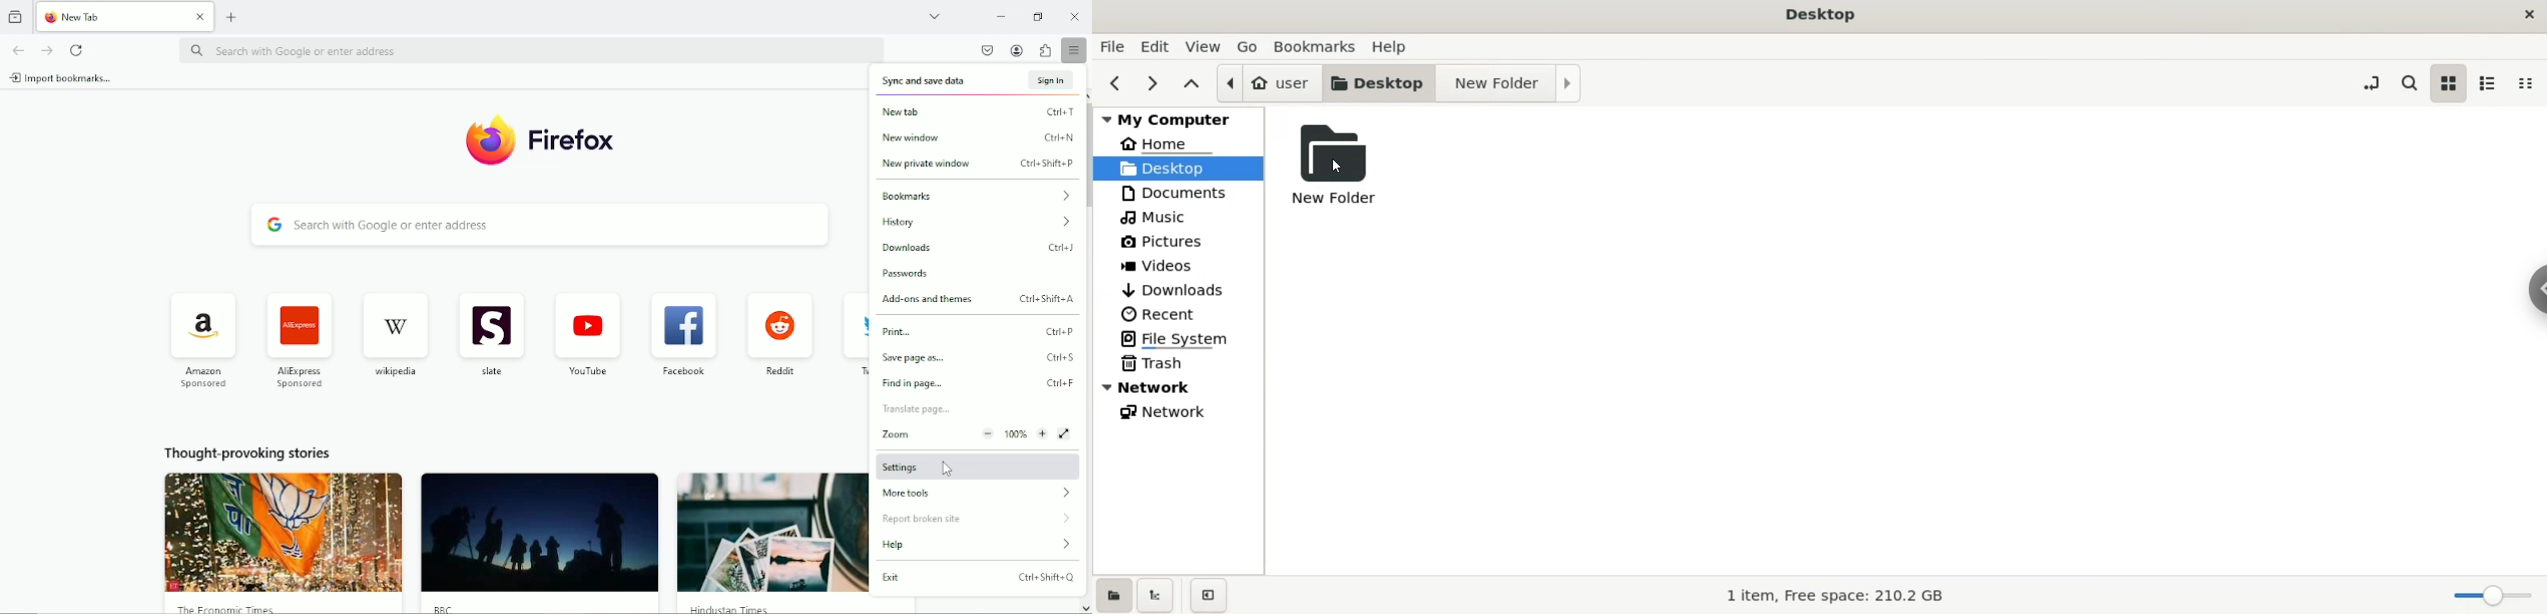 The height and width of the screenshot is (616, 2548). I want to click on current tab, so click(111, 16).